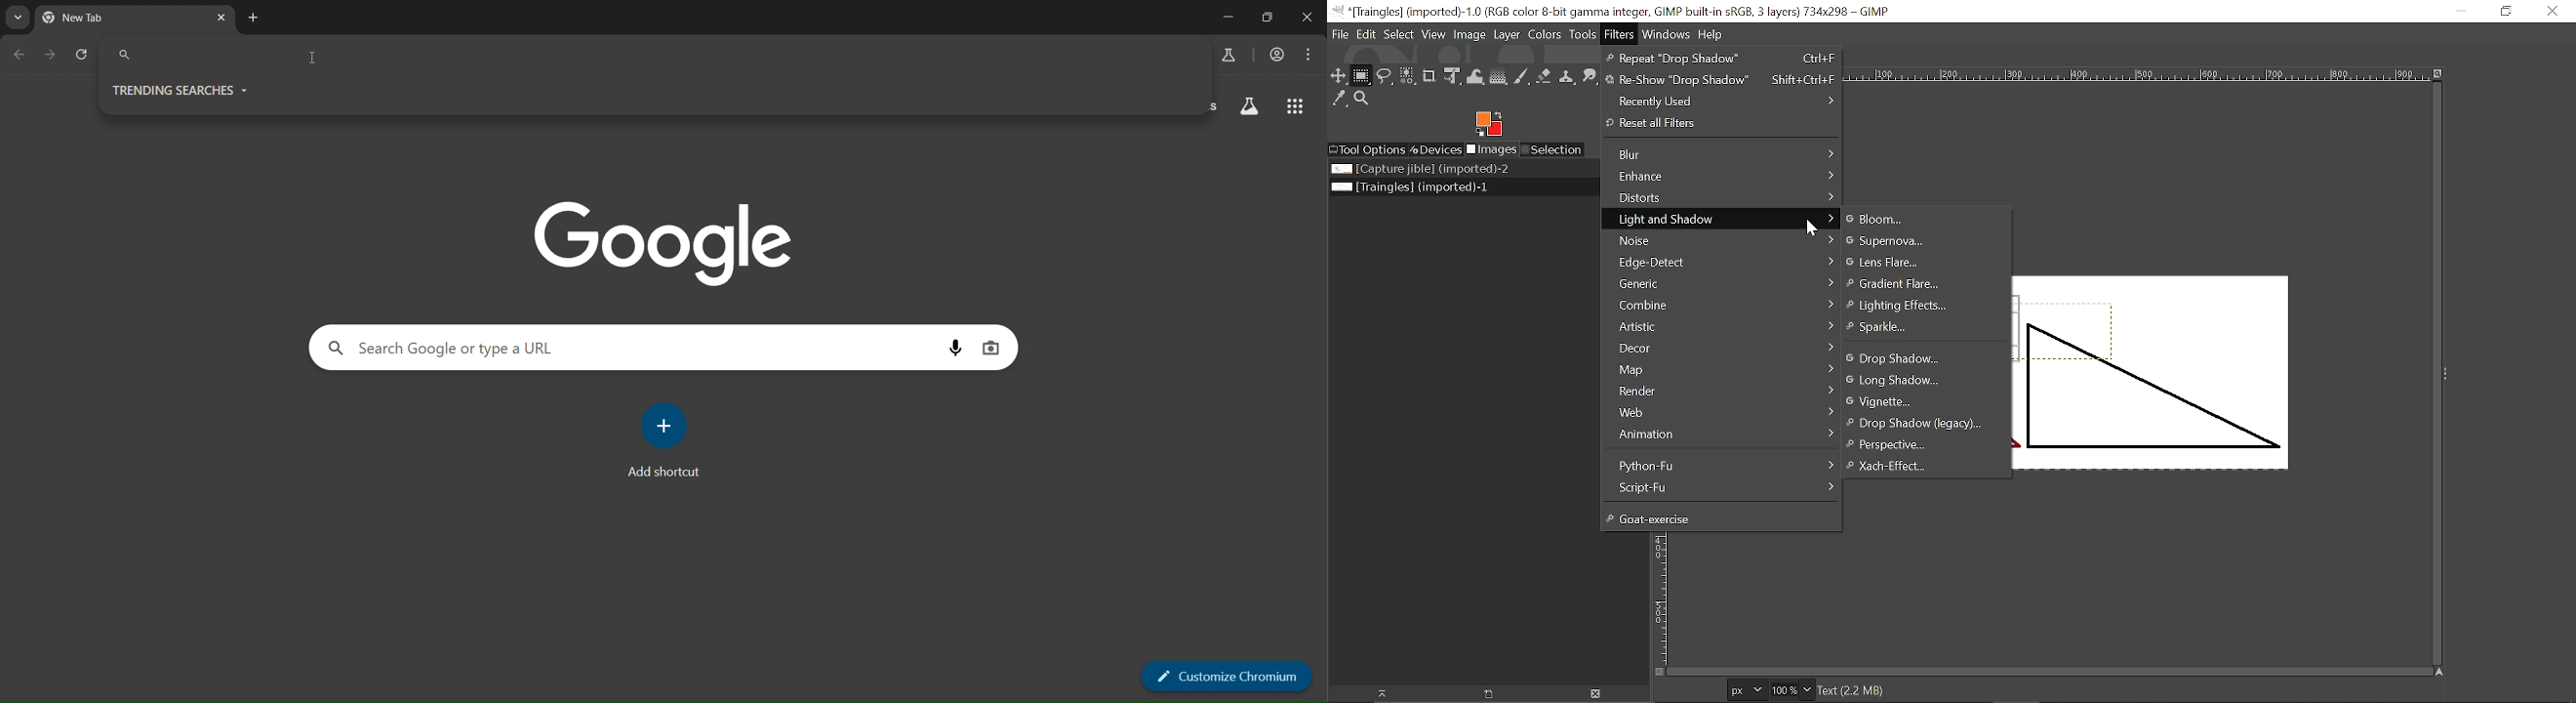  Describe the element at coordinates (1926, 425) in the screenshot. I see `Drop shadow (legacy)` at that location.